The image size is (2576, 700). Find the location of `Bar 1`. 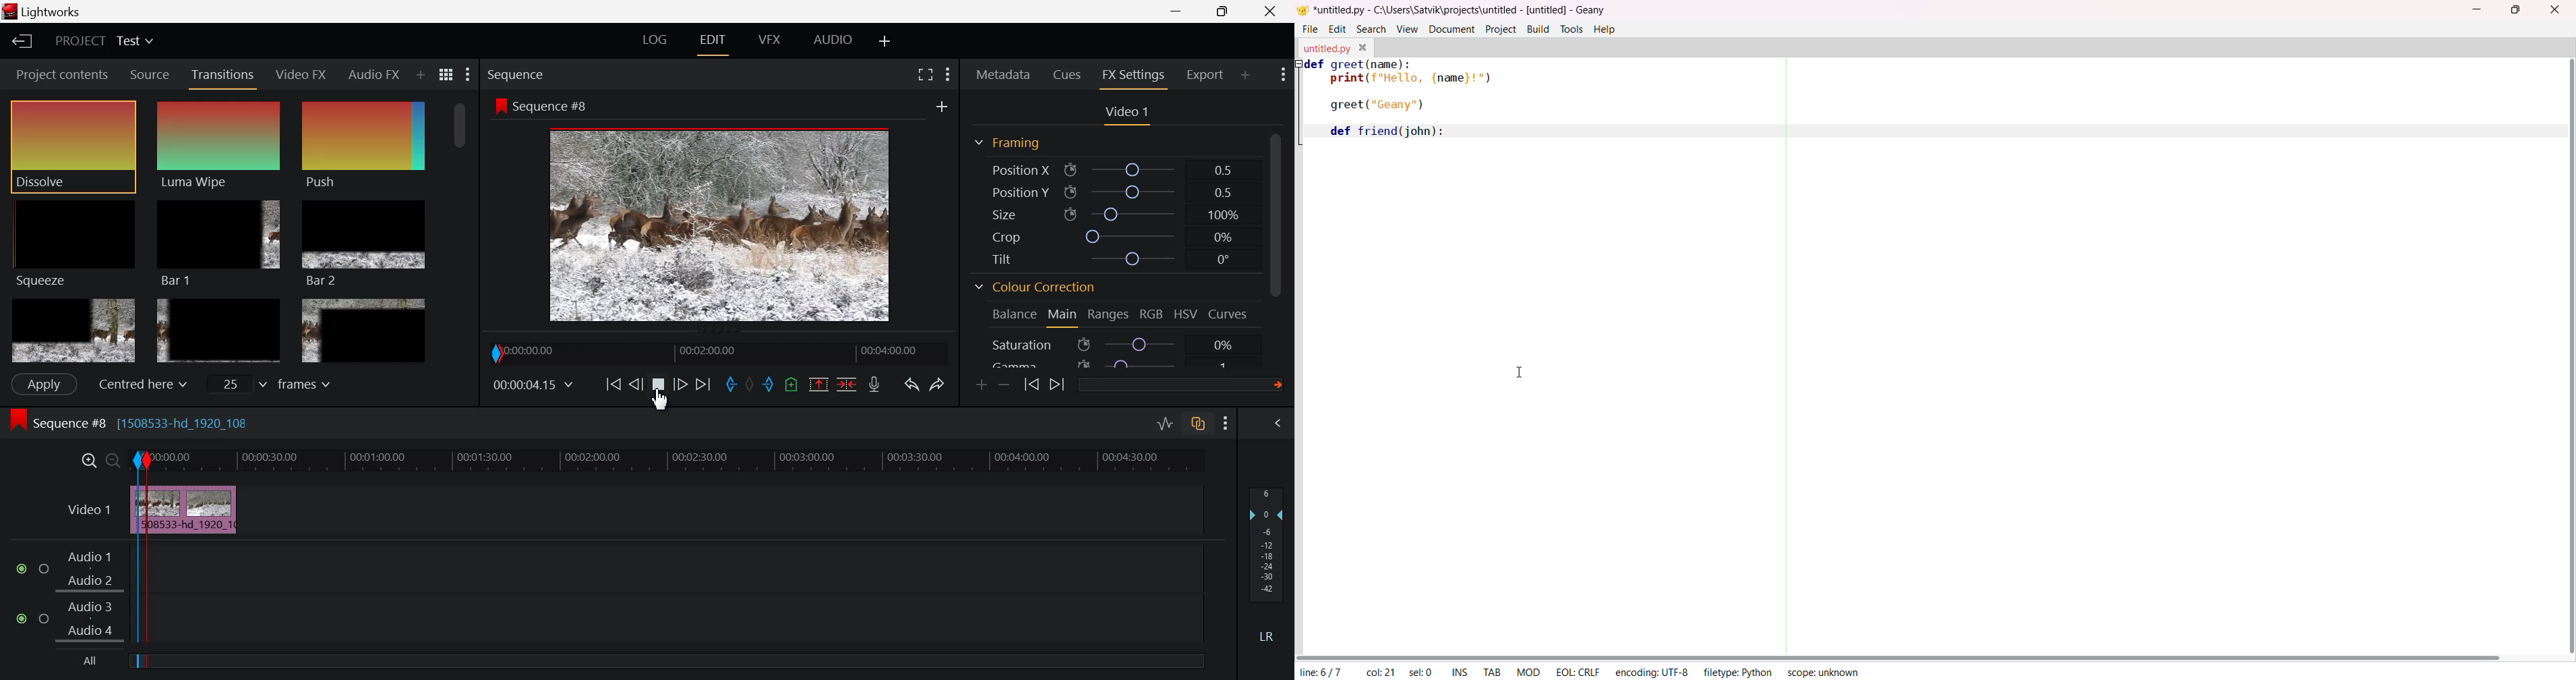

Bar 1 is located at coordinates (218, 244).